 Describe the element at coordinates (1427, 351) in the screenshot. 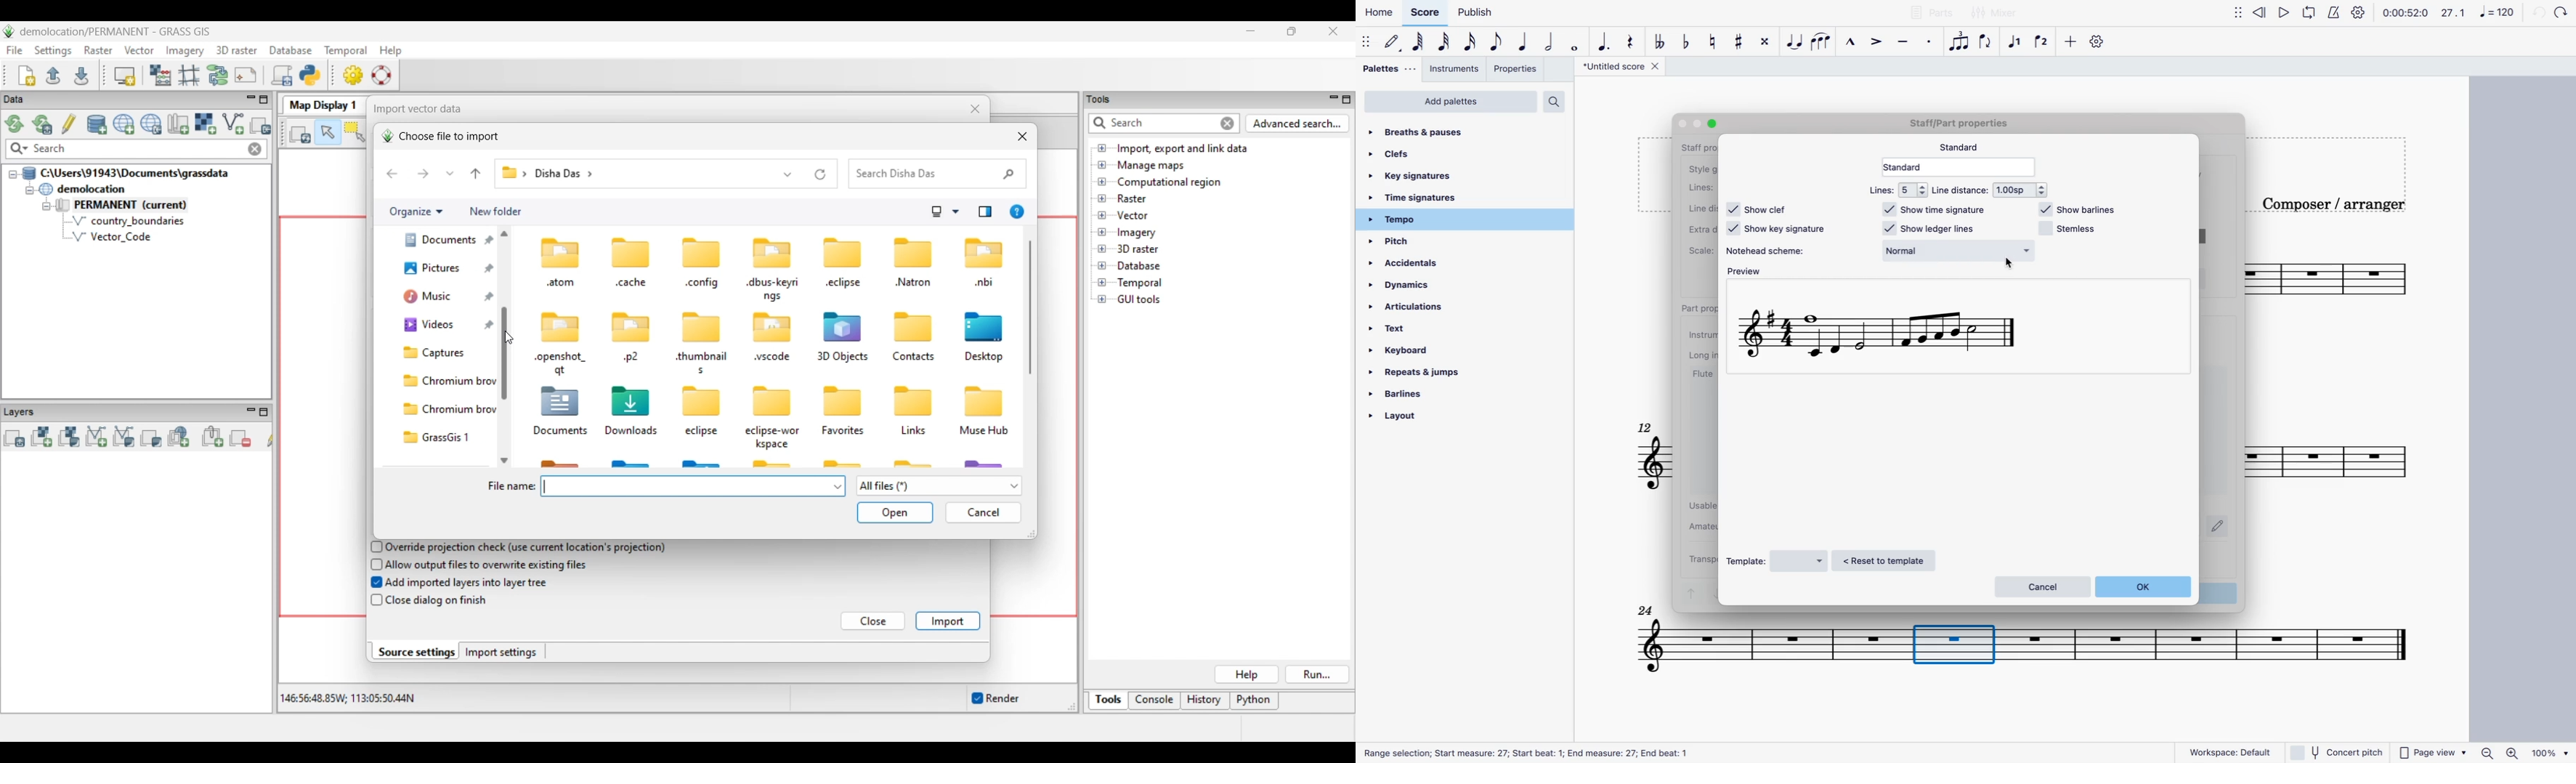

I see `keyboard` at that location.